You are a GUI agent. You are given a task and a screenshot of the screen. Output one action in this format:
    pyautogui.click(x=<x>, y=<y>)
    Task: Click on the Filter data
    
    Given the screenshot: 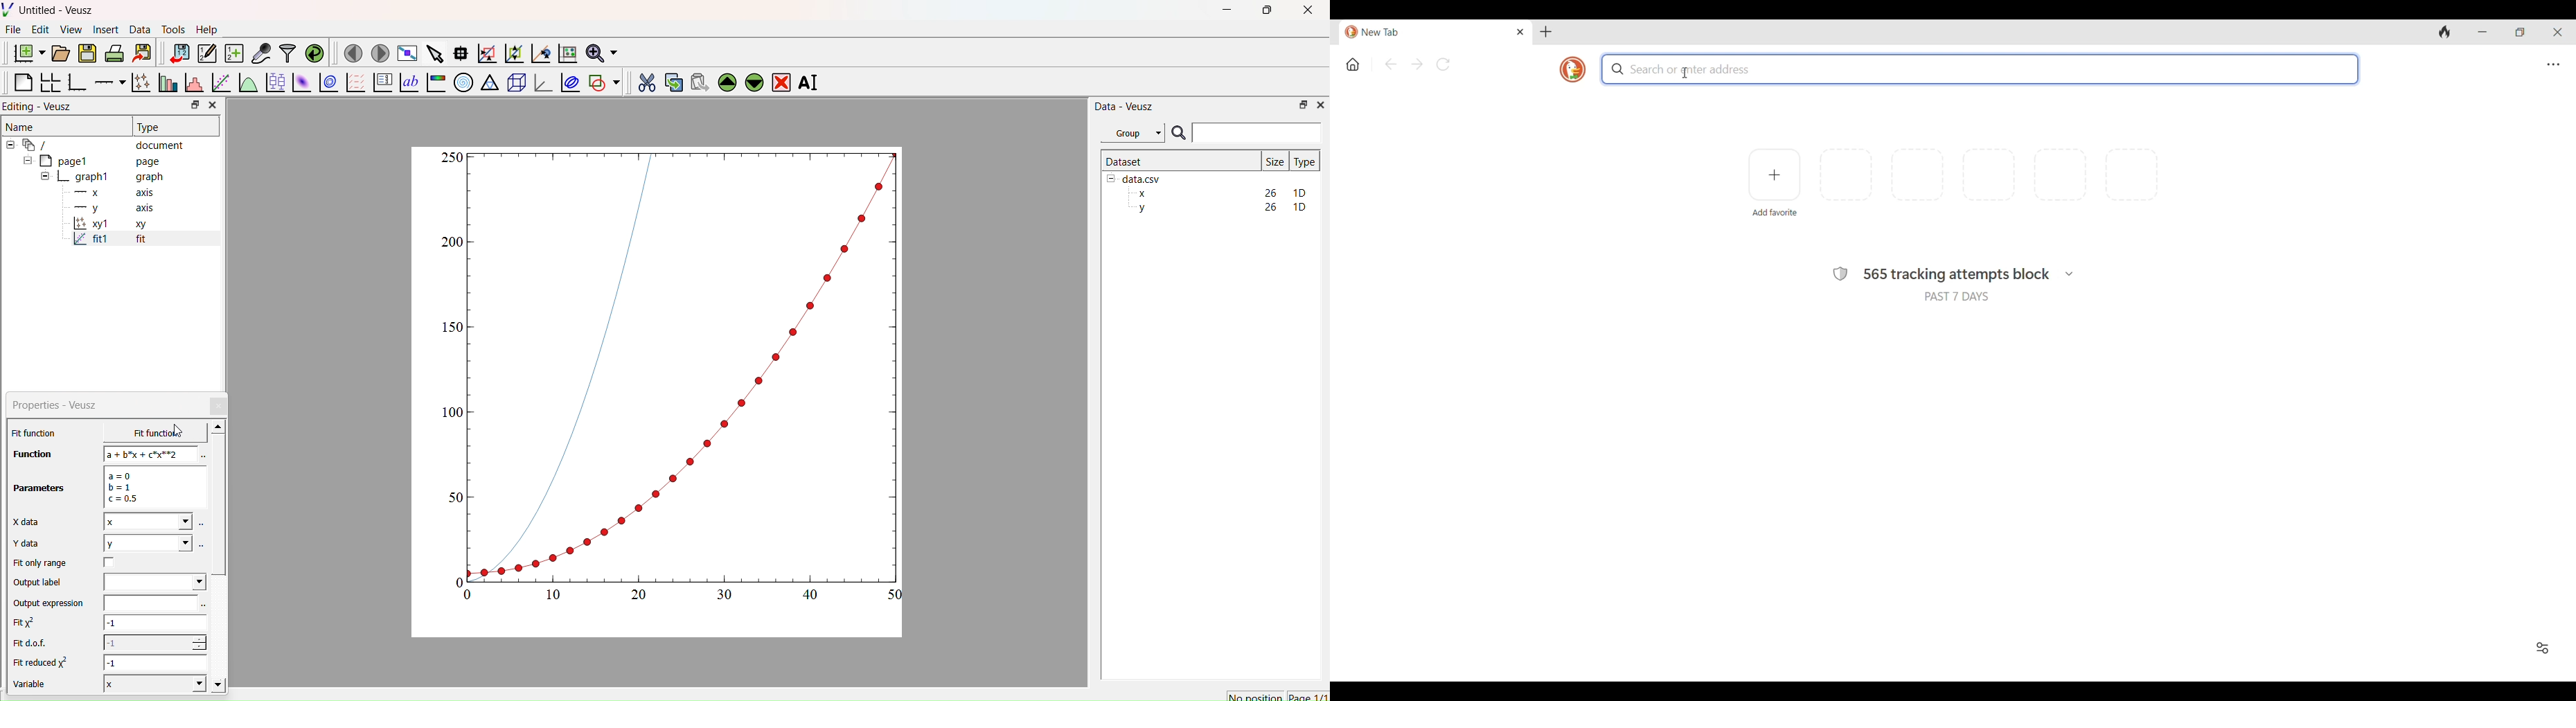 What is the action you would take?
    pyautogui.click(x=287, y=53)
    